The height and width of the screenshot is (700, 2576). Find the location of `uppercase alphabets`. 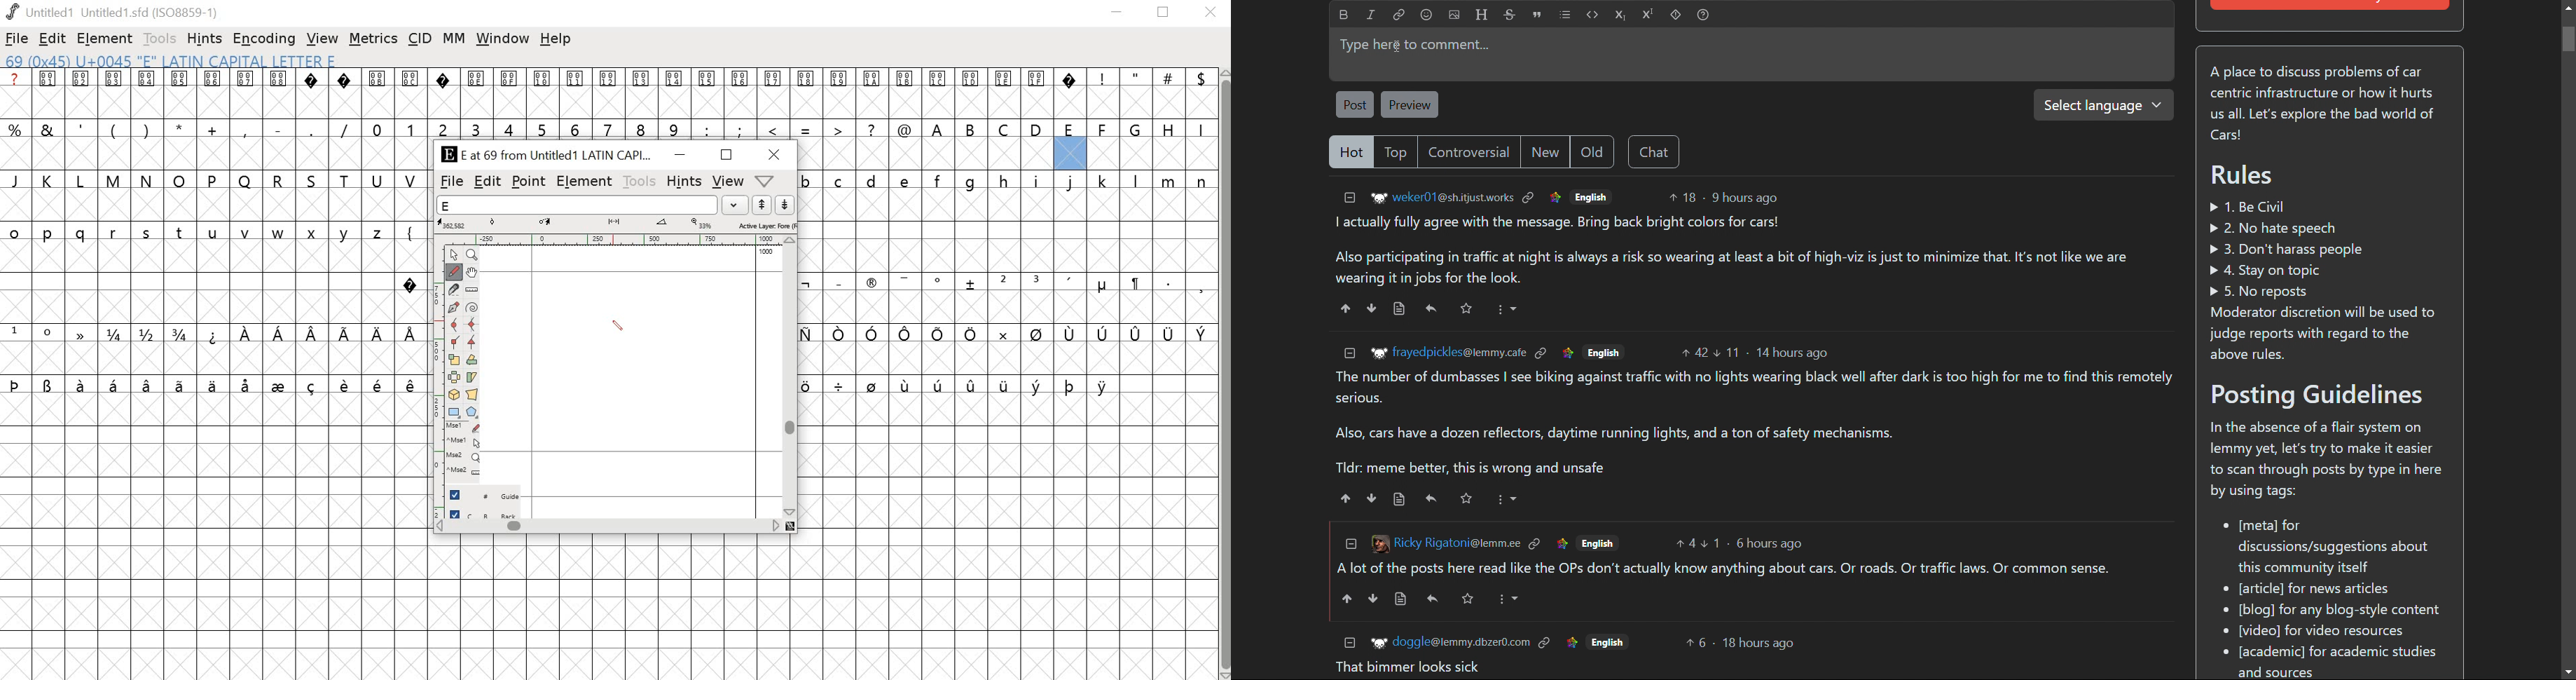

uppercase alphabets is located at coordinates (213, 182).